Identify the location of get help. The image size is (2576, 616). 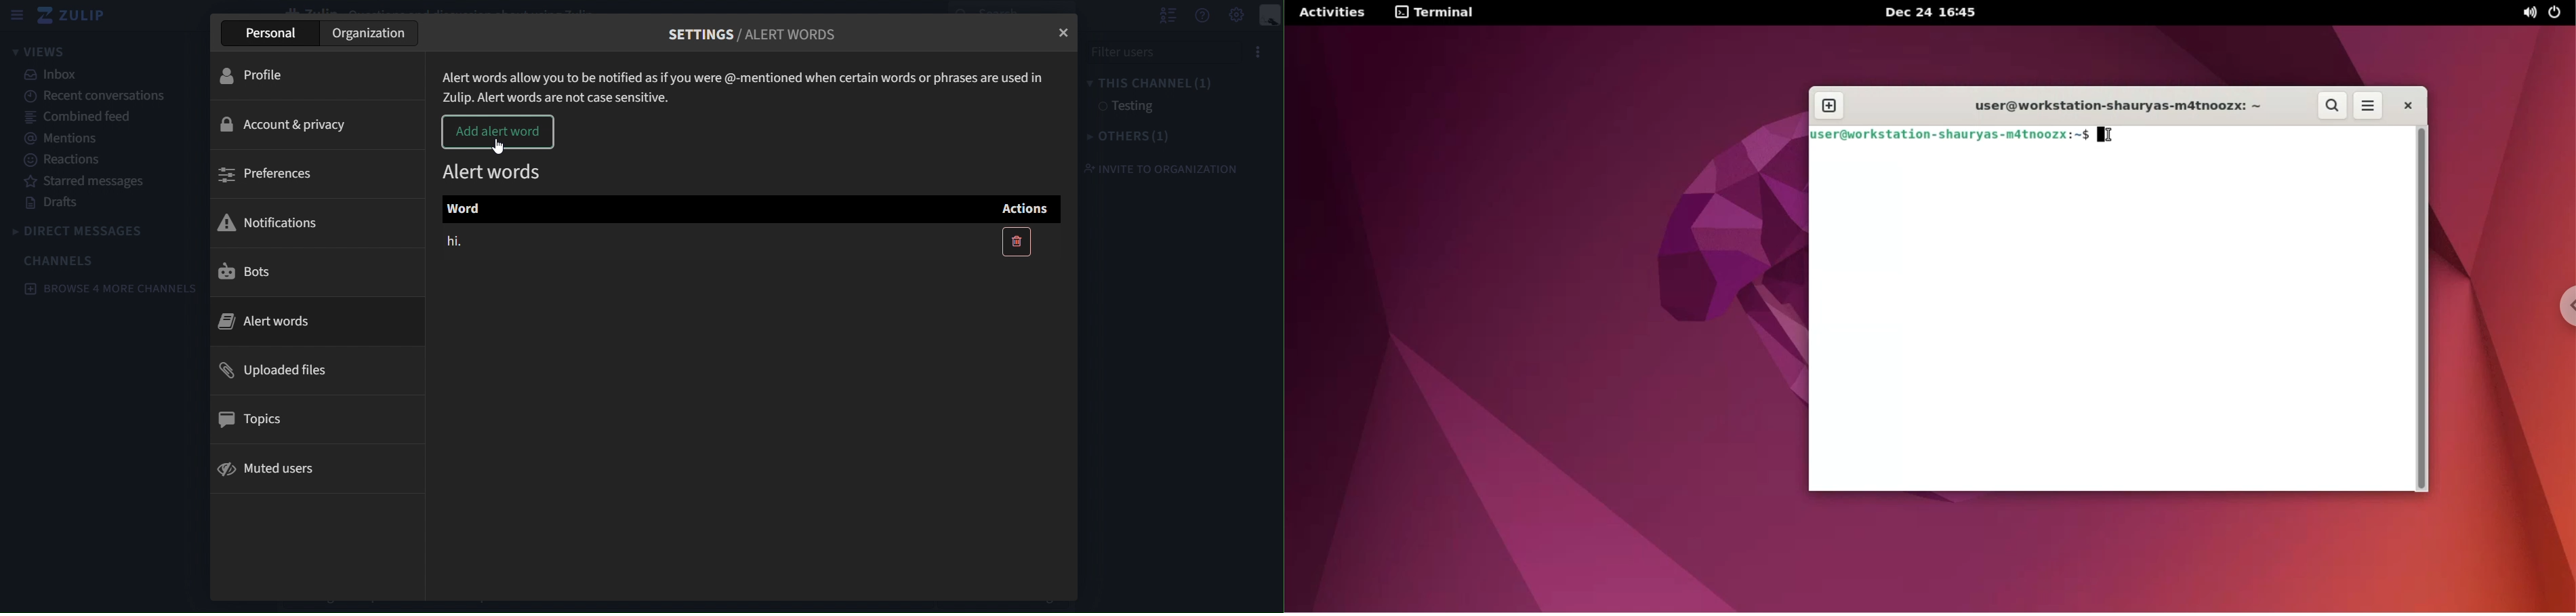
(1202, 16).